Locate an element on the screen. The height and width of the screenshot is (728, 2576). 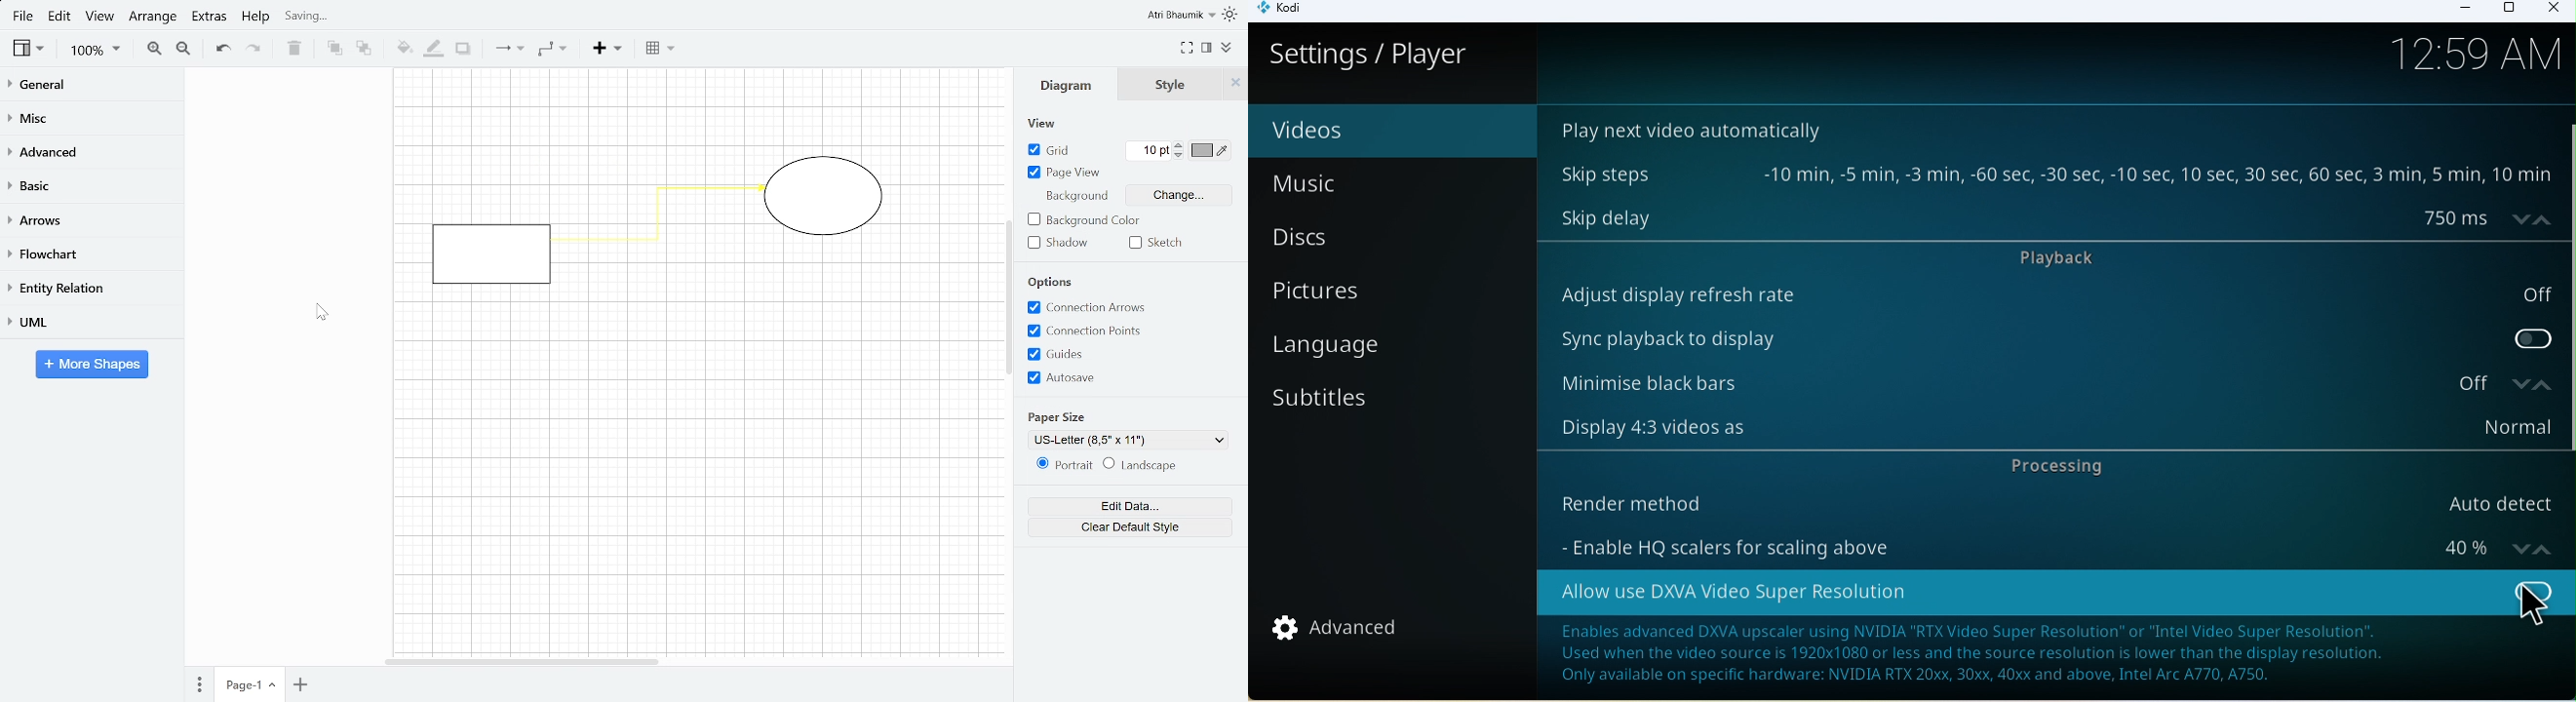
Current paper size is located at coordinates (1123, 440).